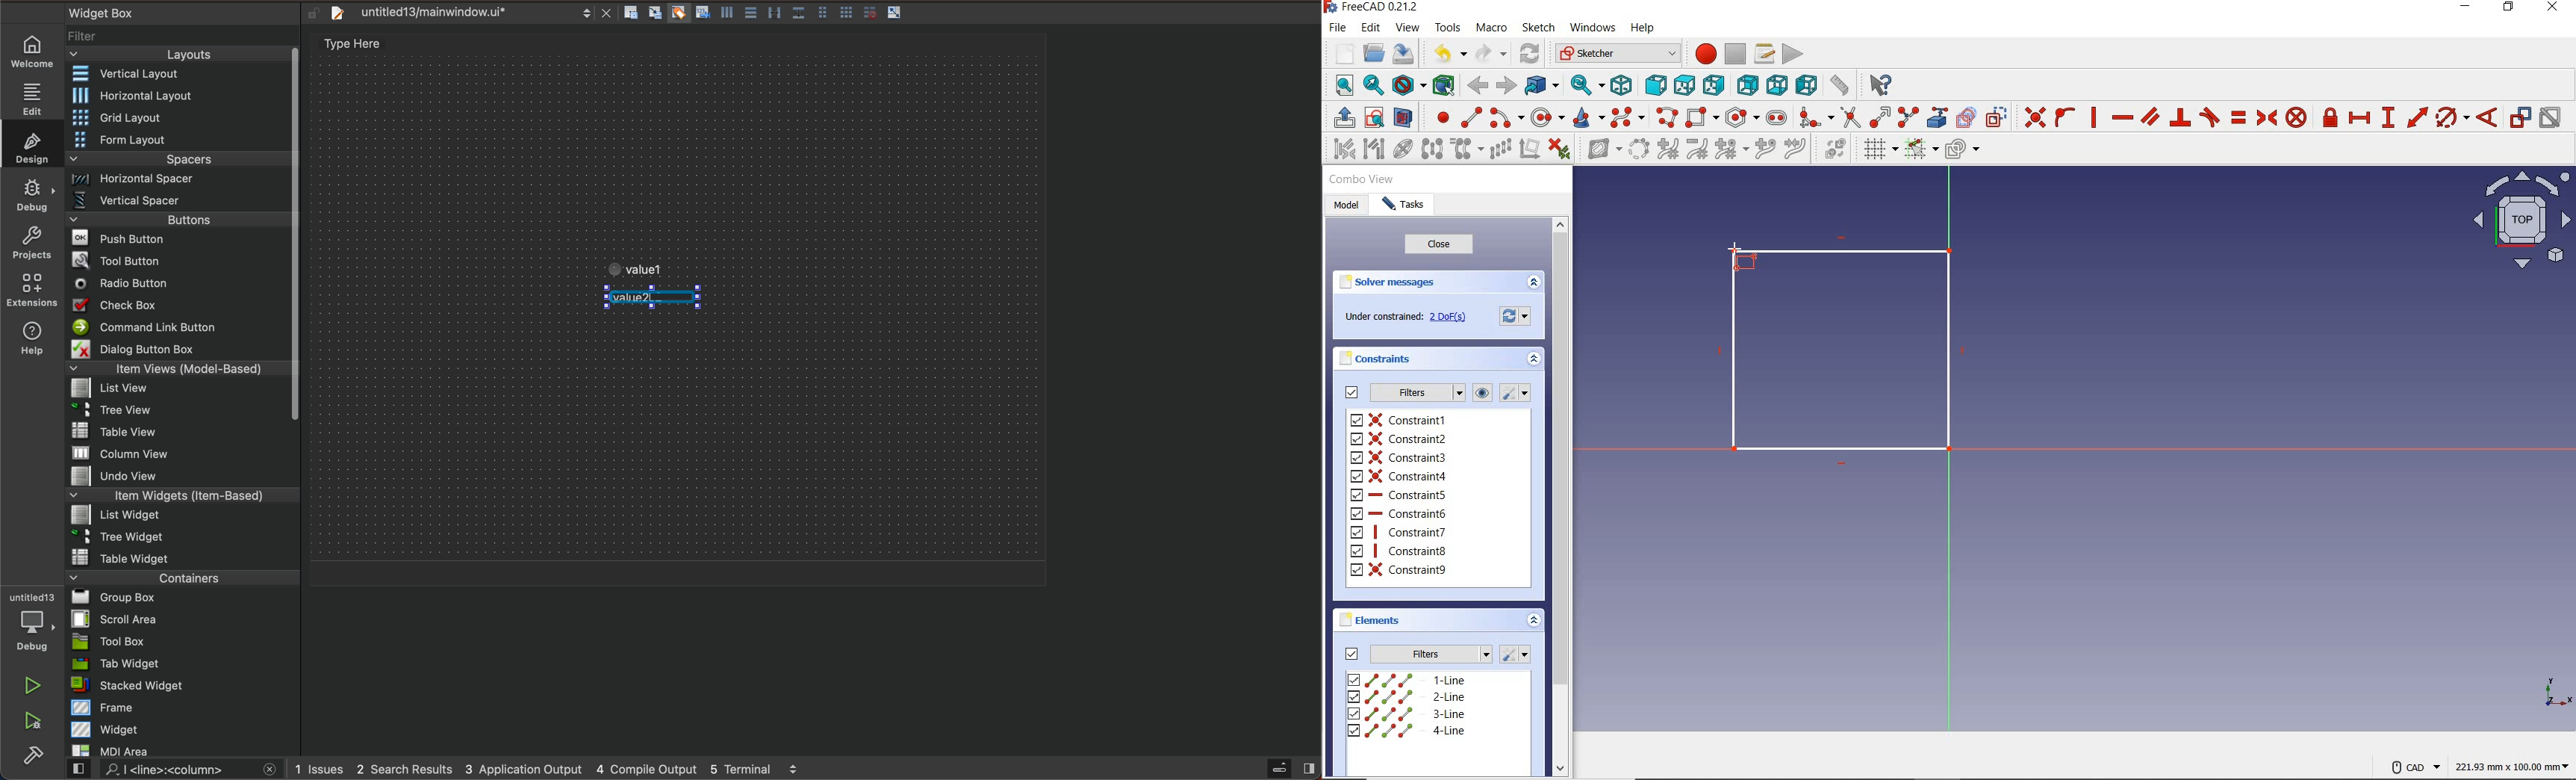 The image size is (2576, 784). Describe the element at coordinates (1431, 149) in the screenshot. I see `symmetry` at that location.